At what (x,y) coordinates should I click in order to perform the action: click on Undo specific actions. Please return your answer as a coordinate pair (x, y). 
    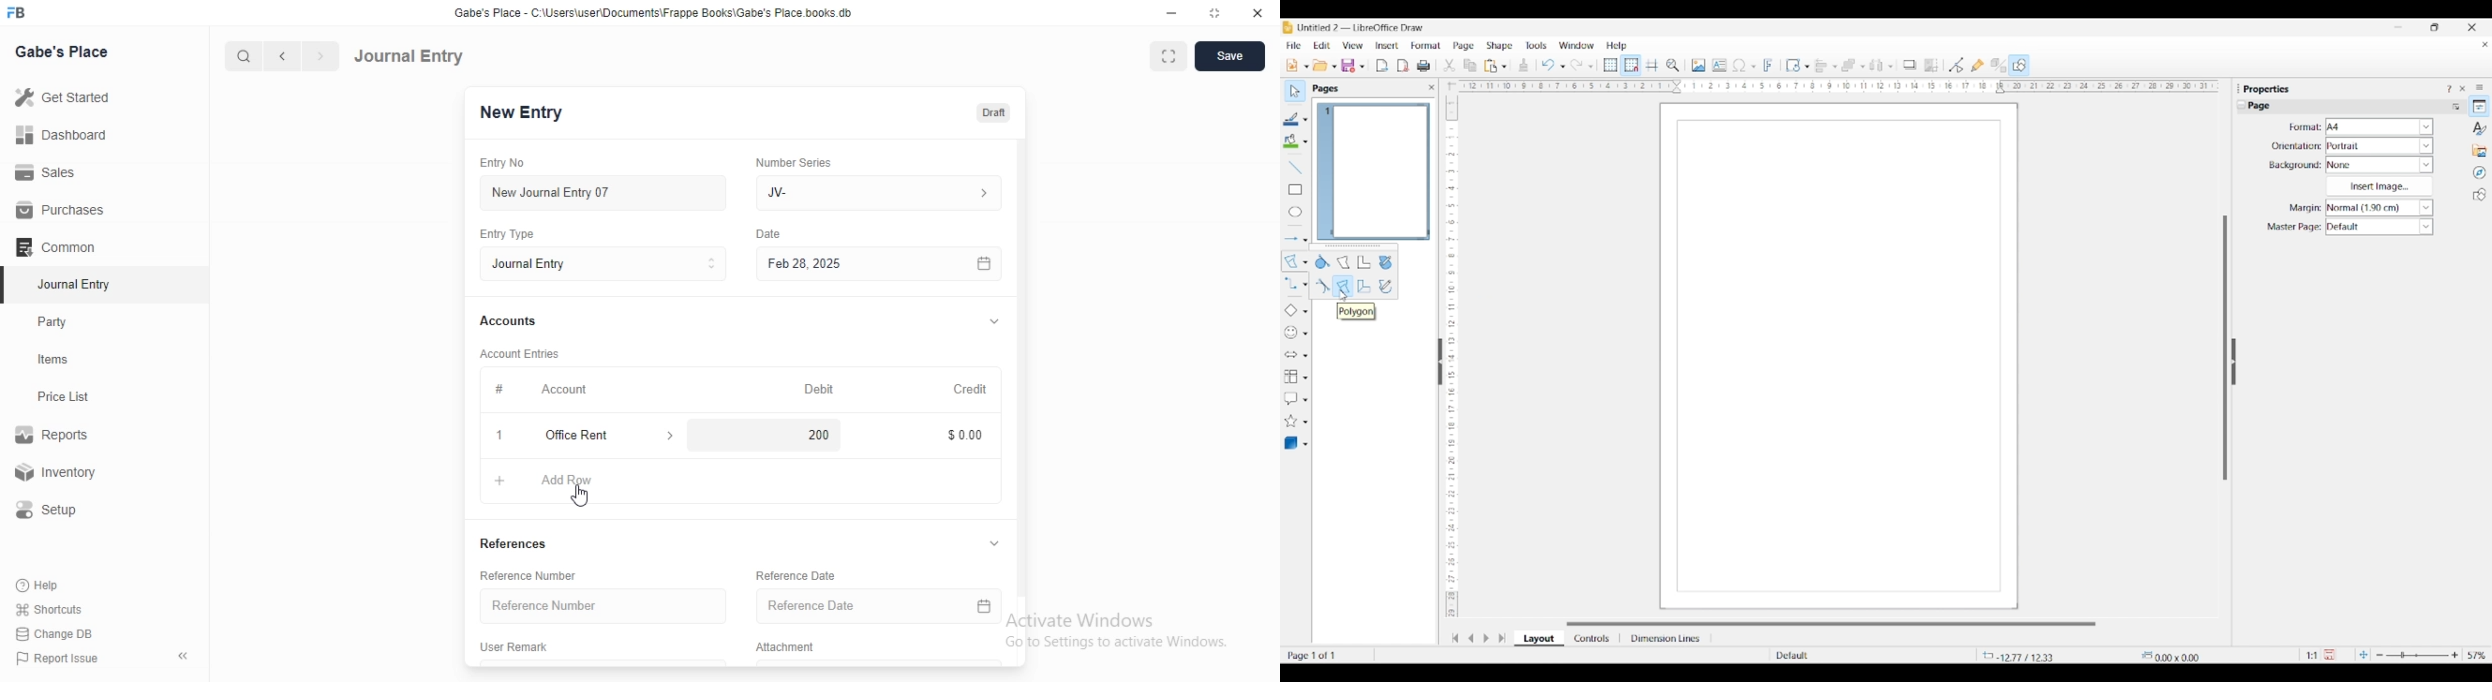
    Looking at the image, I should click on (1562, 66).